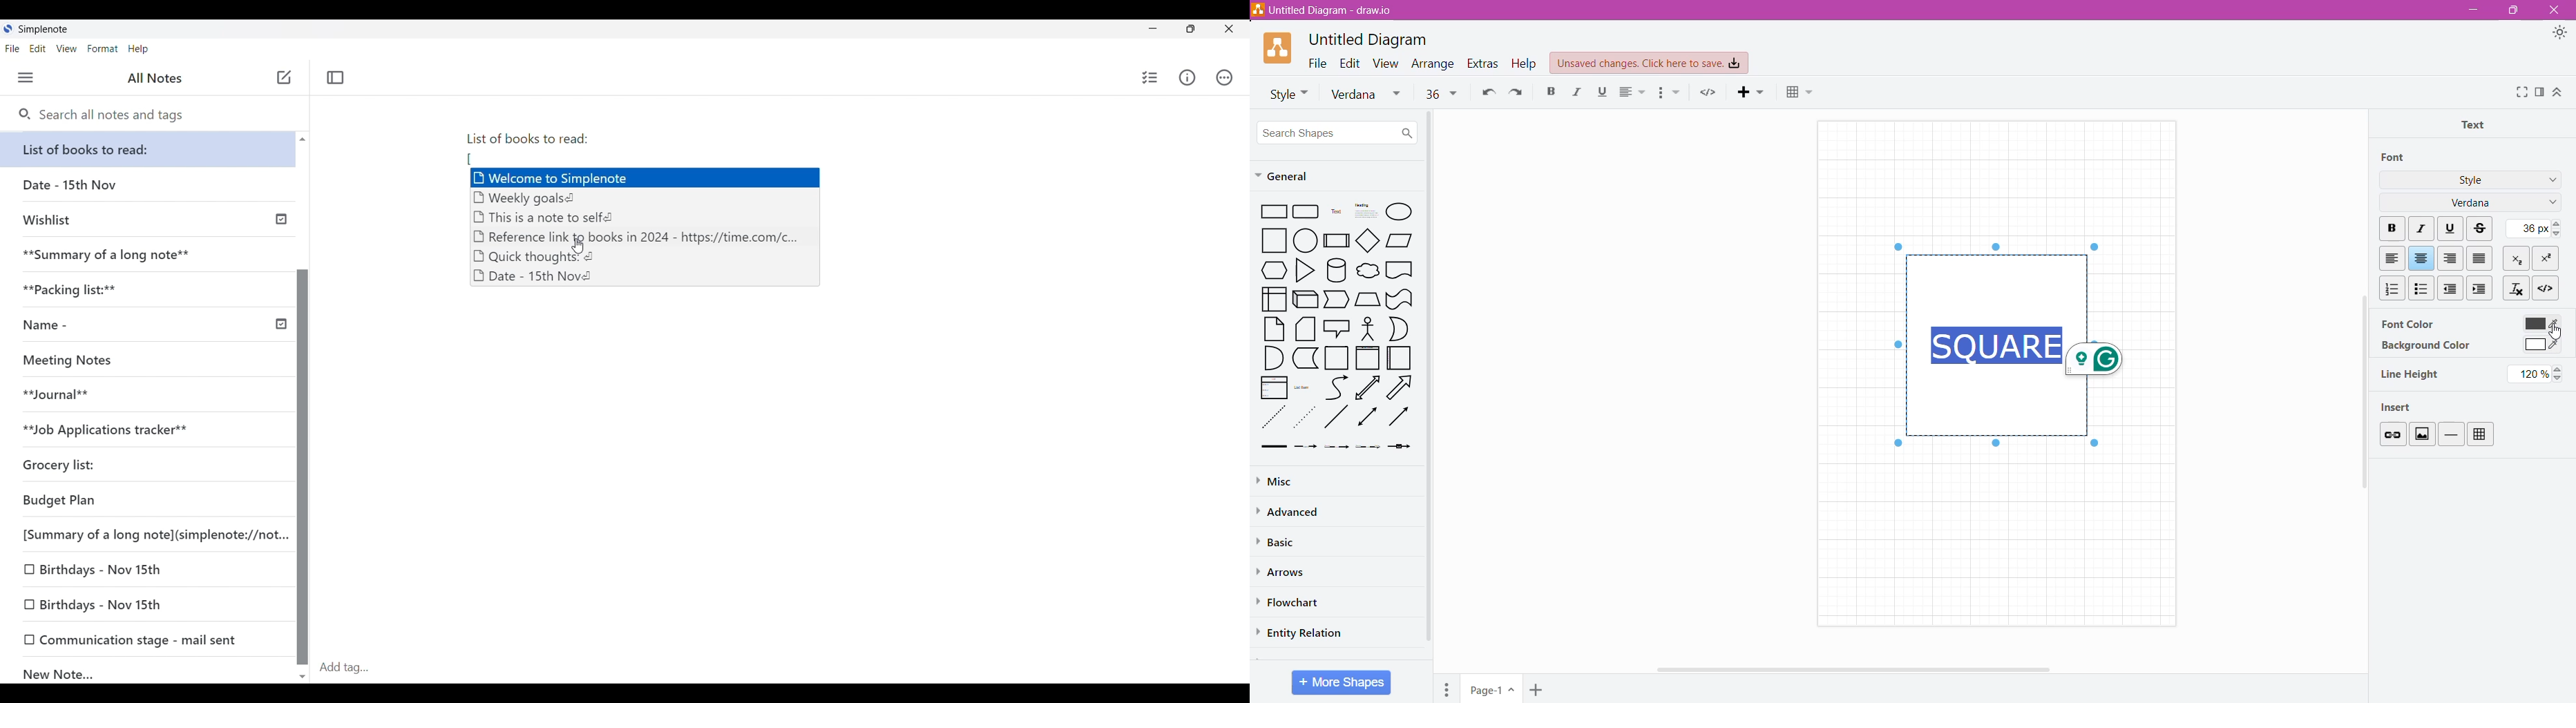  What do you see at coordinates (1304, 358) in the screenshot?
I see `L-Shaped Rectangle` at bounding box center [1304, 358].